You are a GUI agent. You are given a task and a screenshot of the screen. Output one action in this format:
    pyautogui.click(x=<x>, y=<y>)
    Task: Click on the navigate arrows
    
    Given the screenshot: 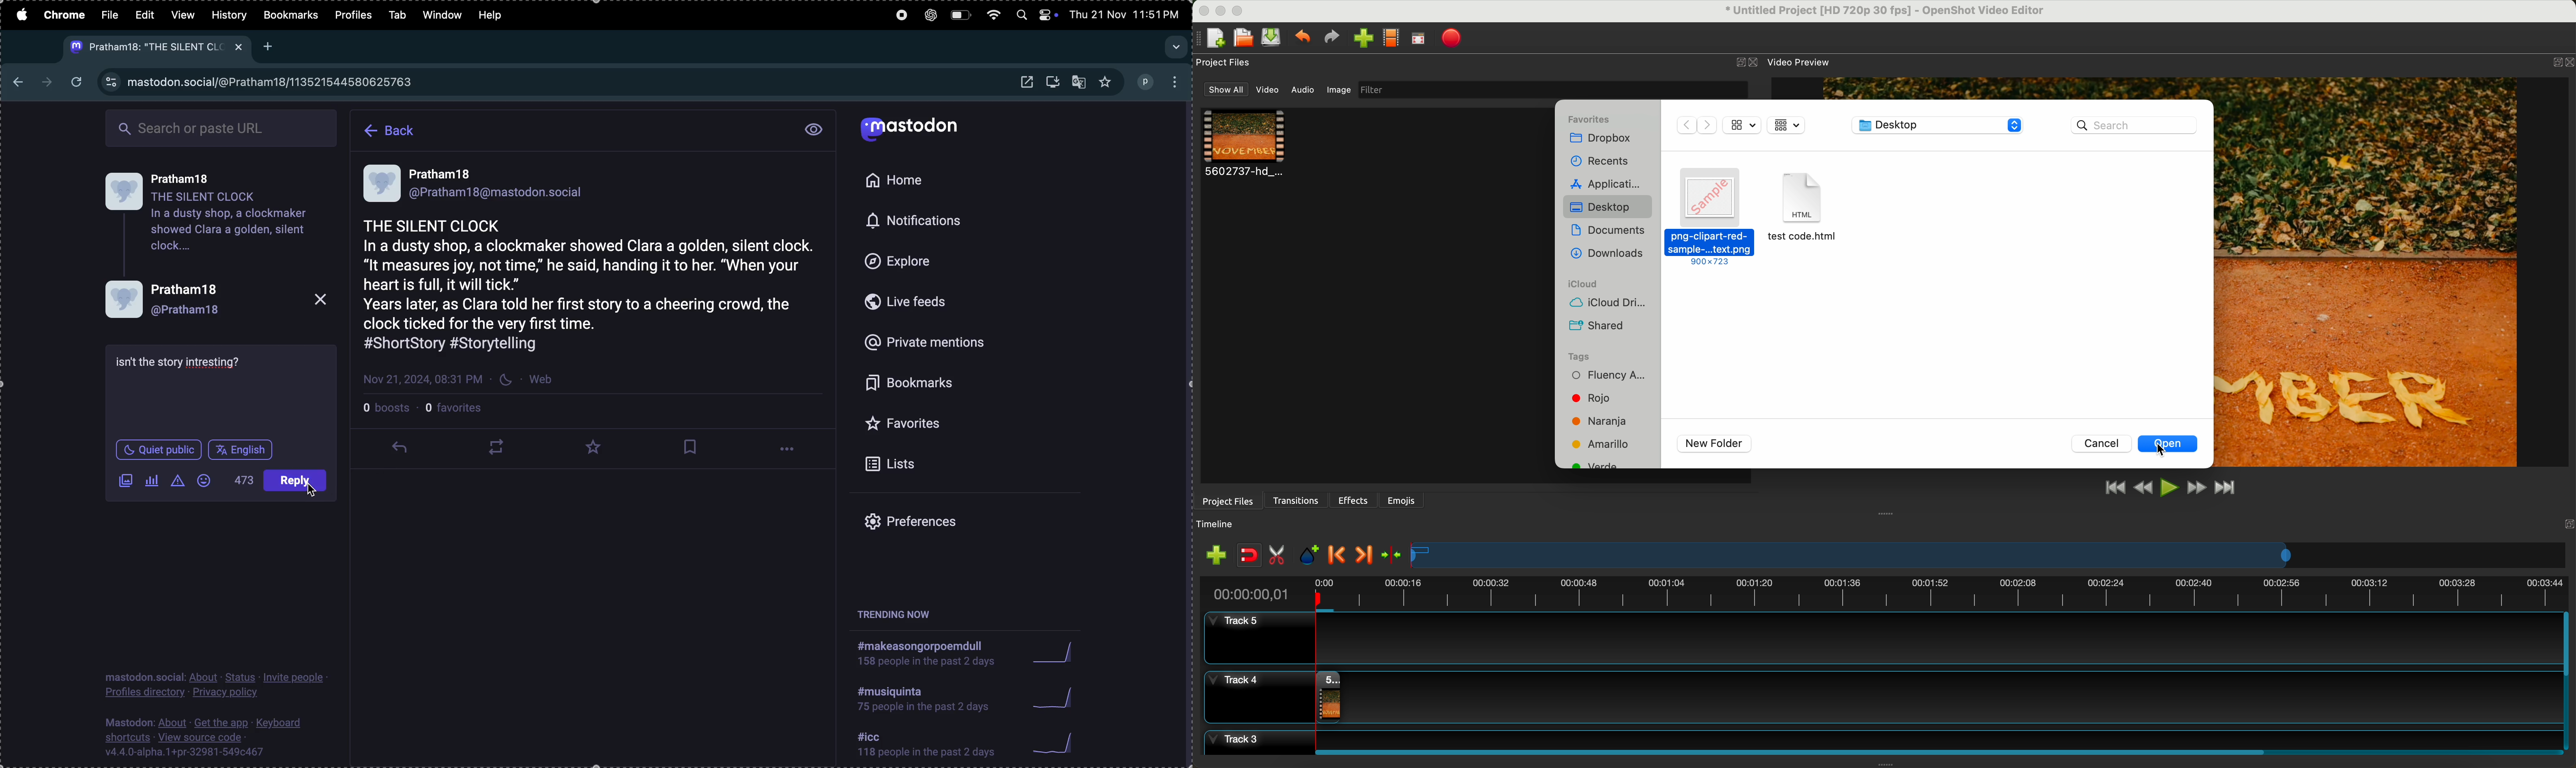 What is the action you would take?
    pyautogui.click(x=1696, y=125)
    